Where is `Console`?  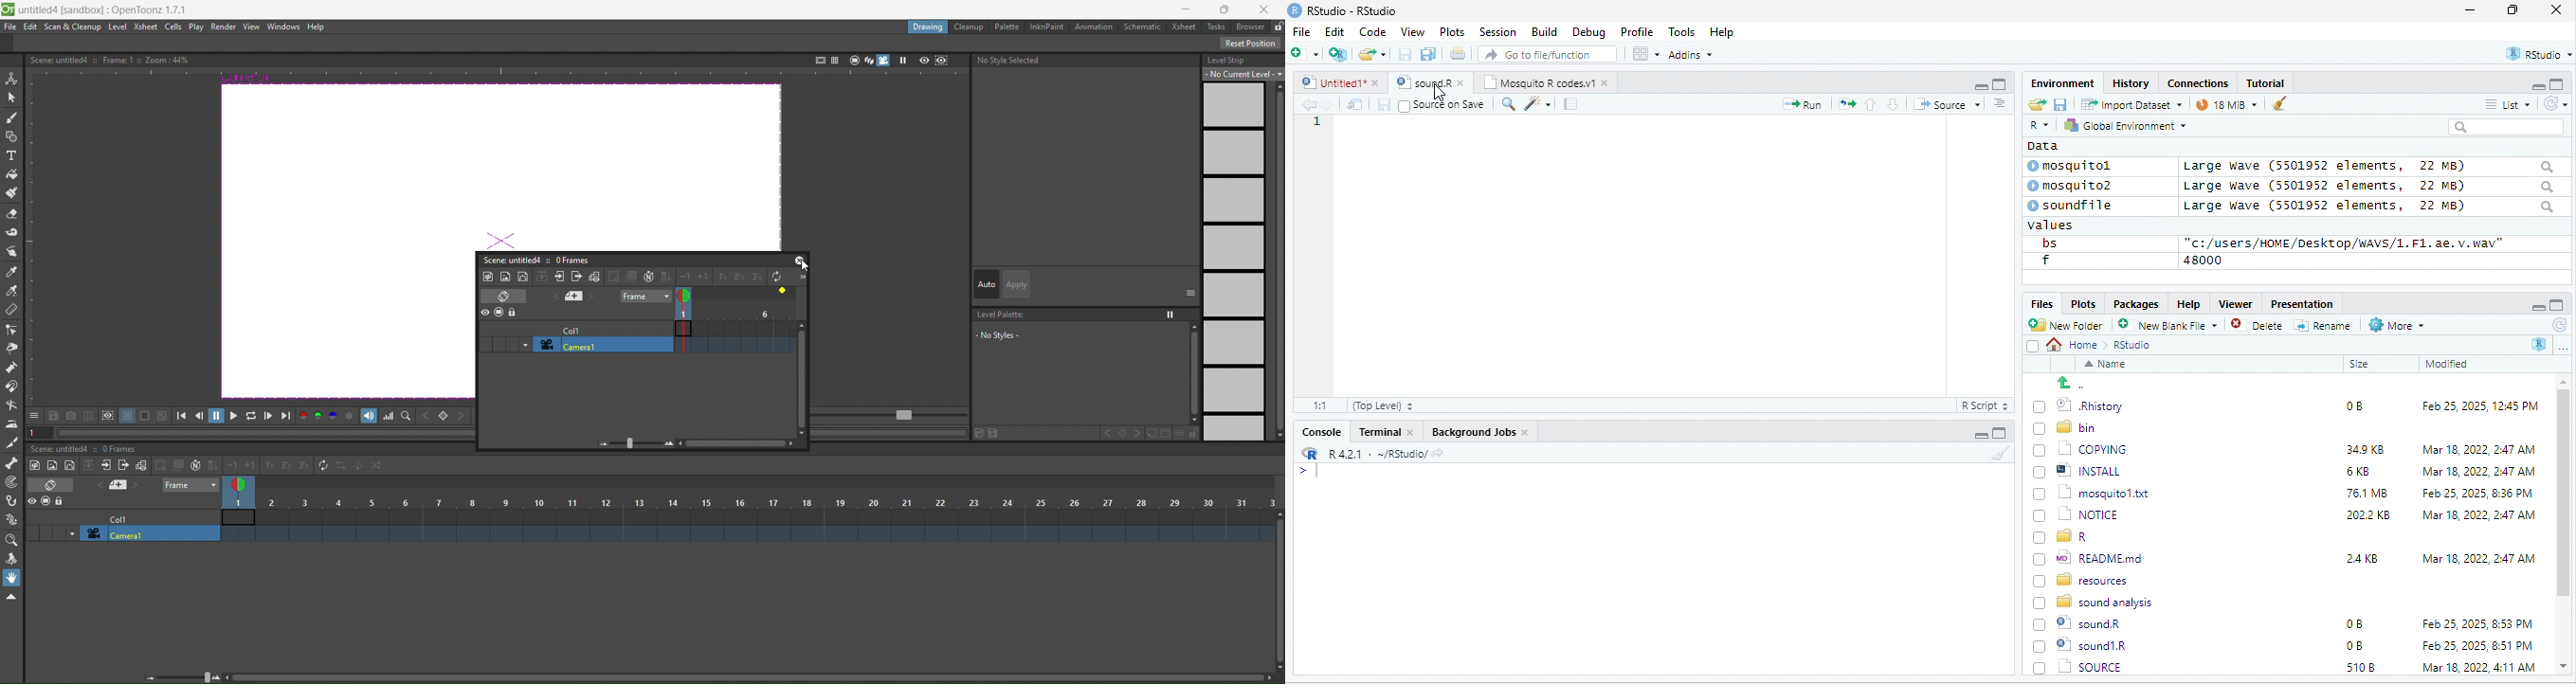 Console is located at coordinates (1320, 430).